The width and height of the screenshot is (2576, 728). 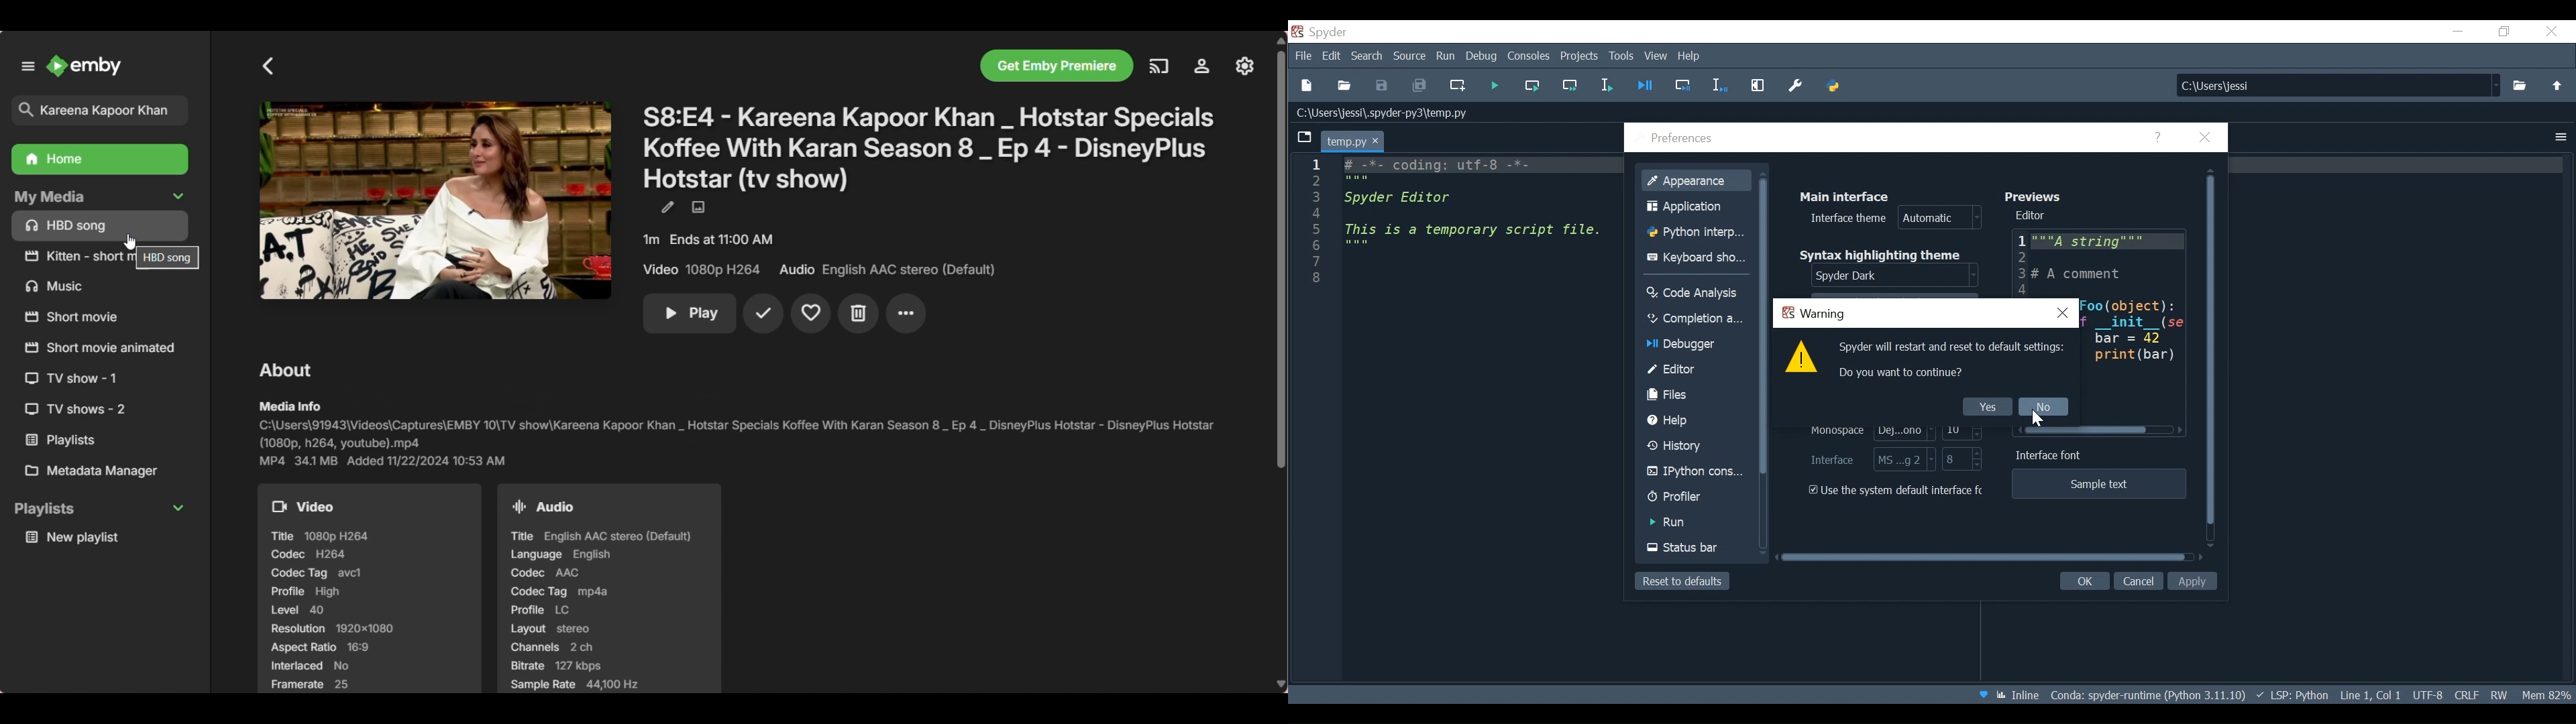 I want to click on Close, so click(x=2202, y=137).